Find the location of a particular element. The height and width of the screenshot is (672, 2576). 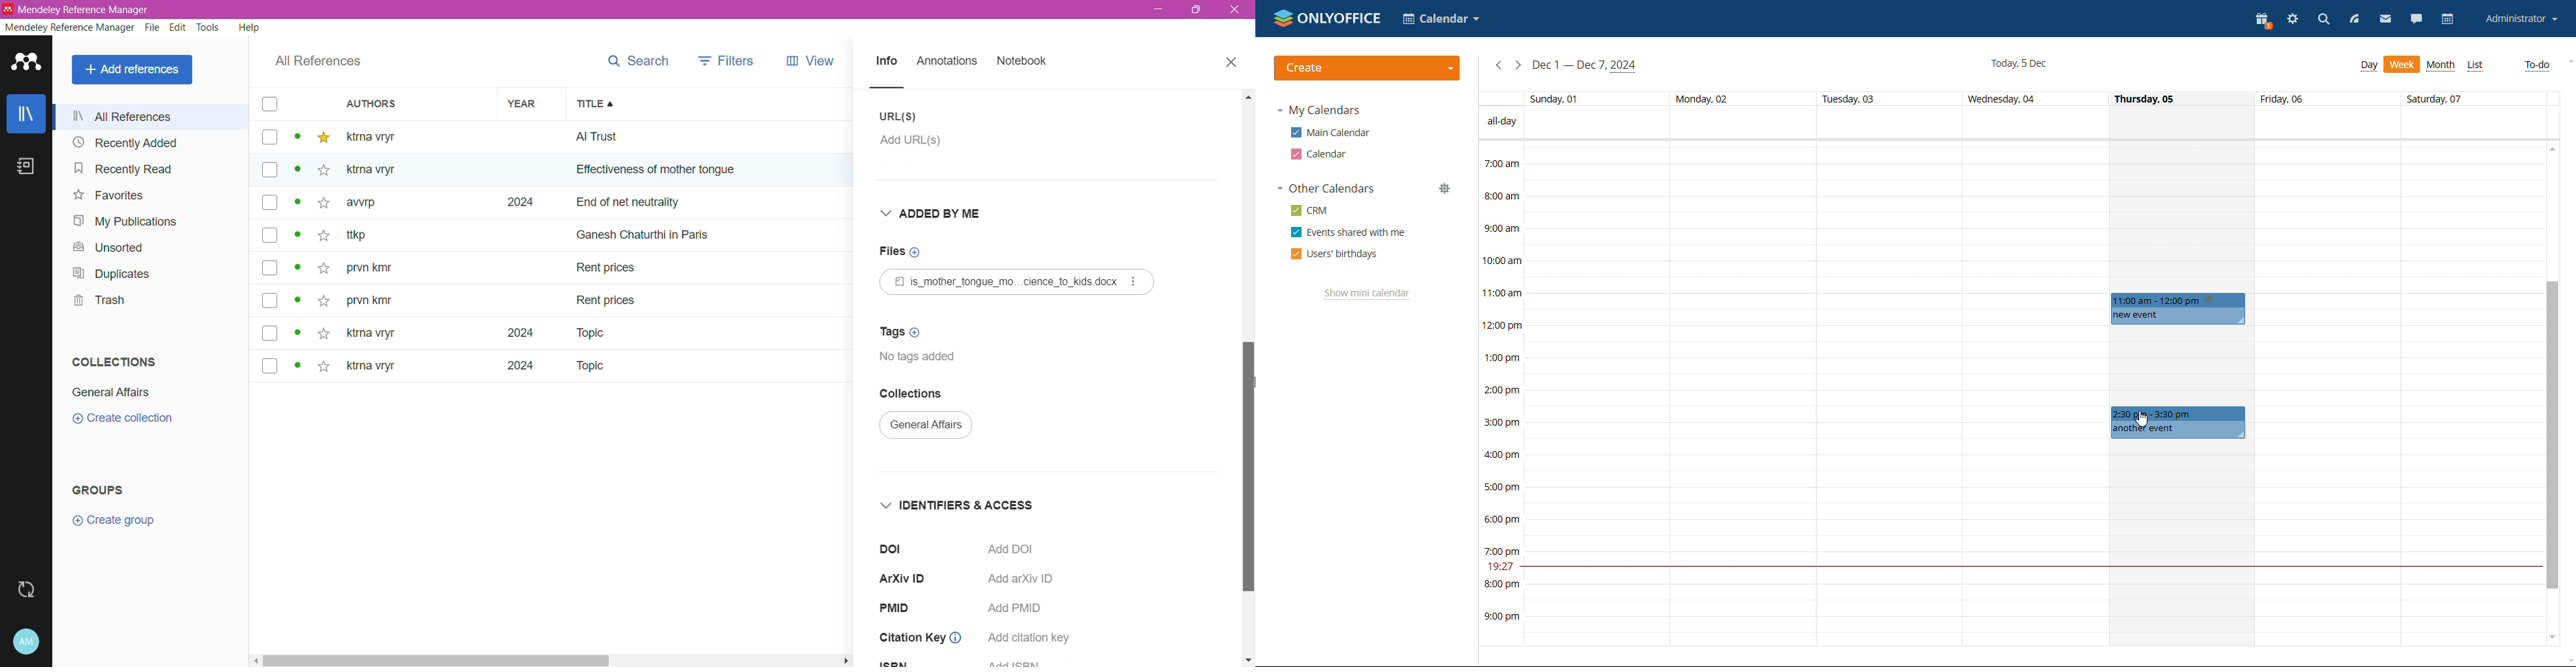

scroll down is located at coordinates (2551, 637).